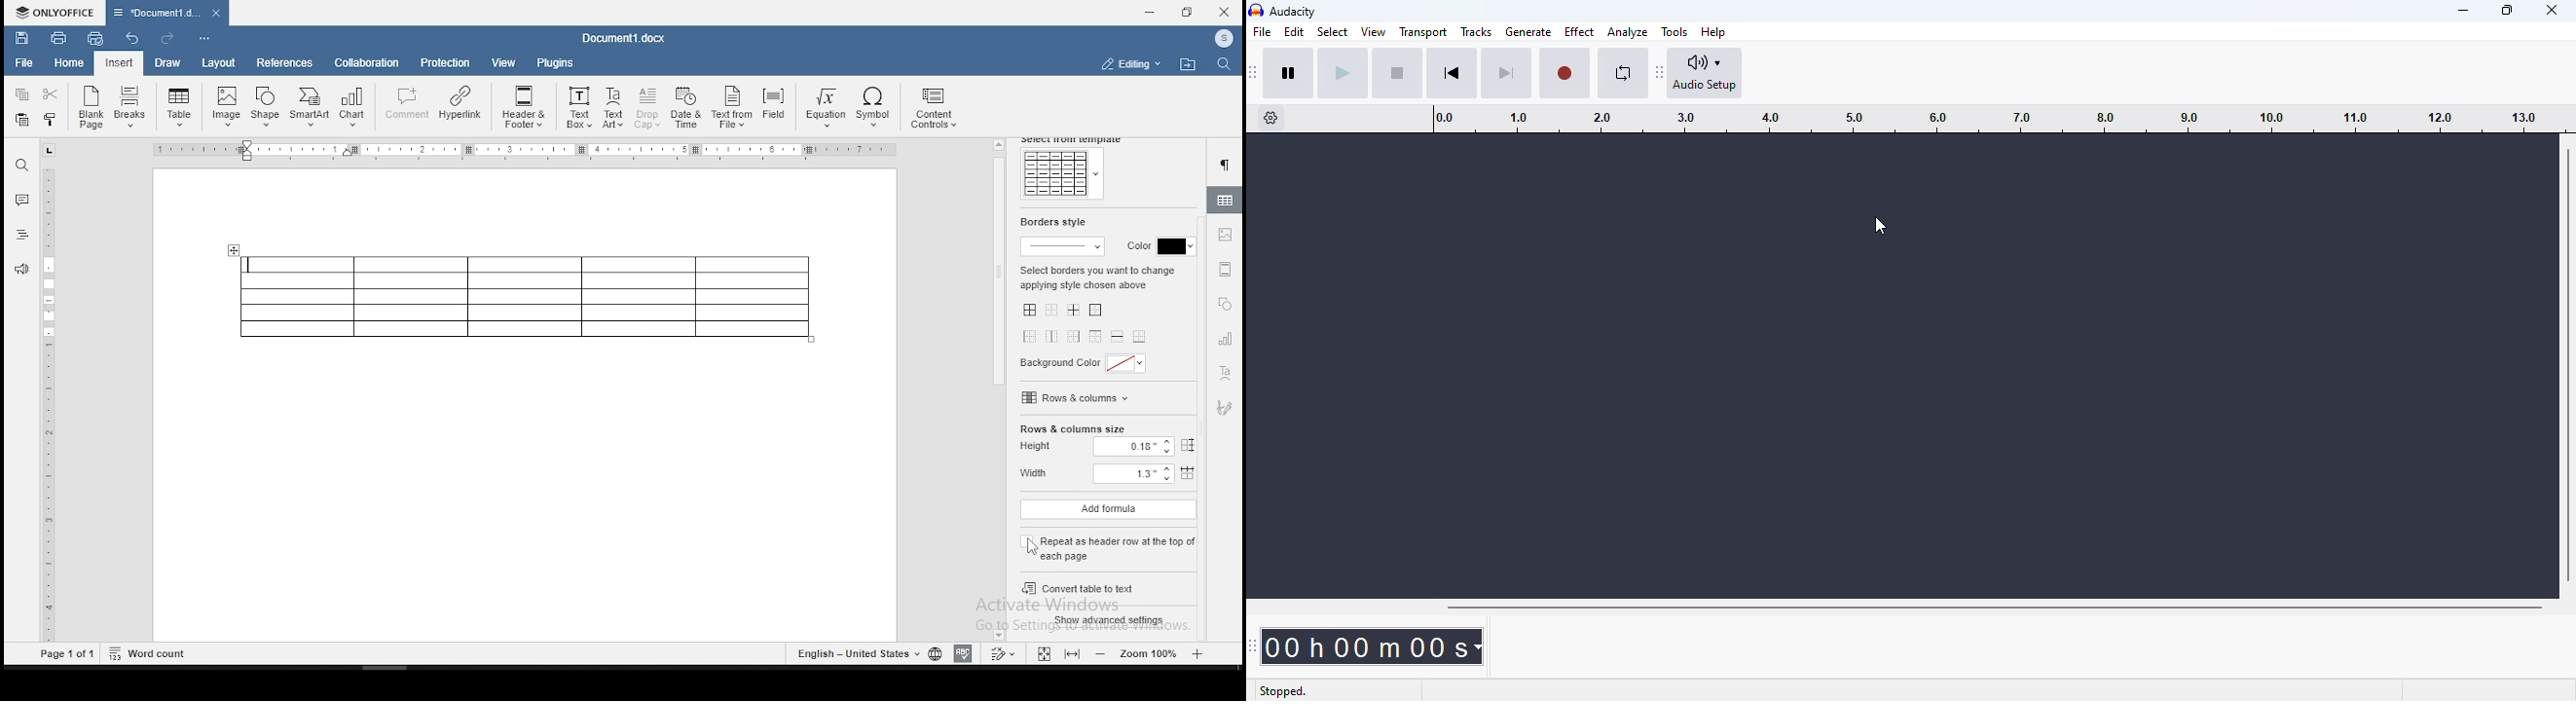 The height and width of the screenshot is (728, 2576). Describe the element at coordinates (167, 64) in the screenshot. I see `draw` at that location.